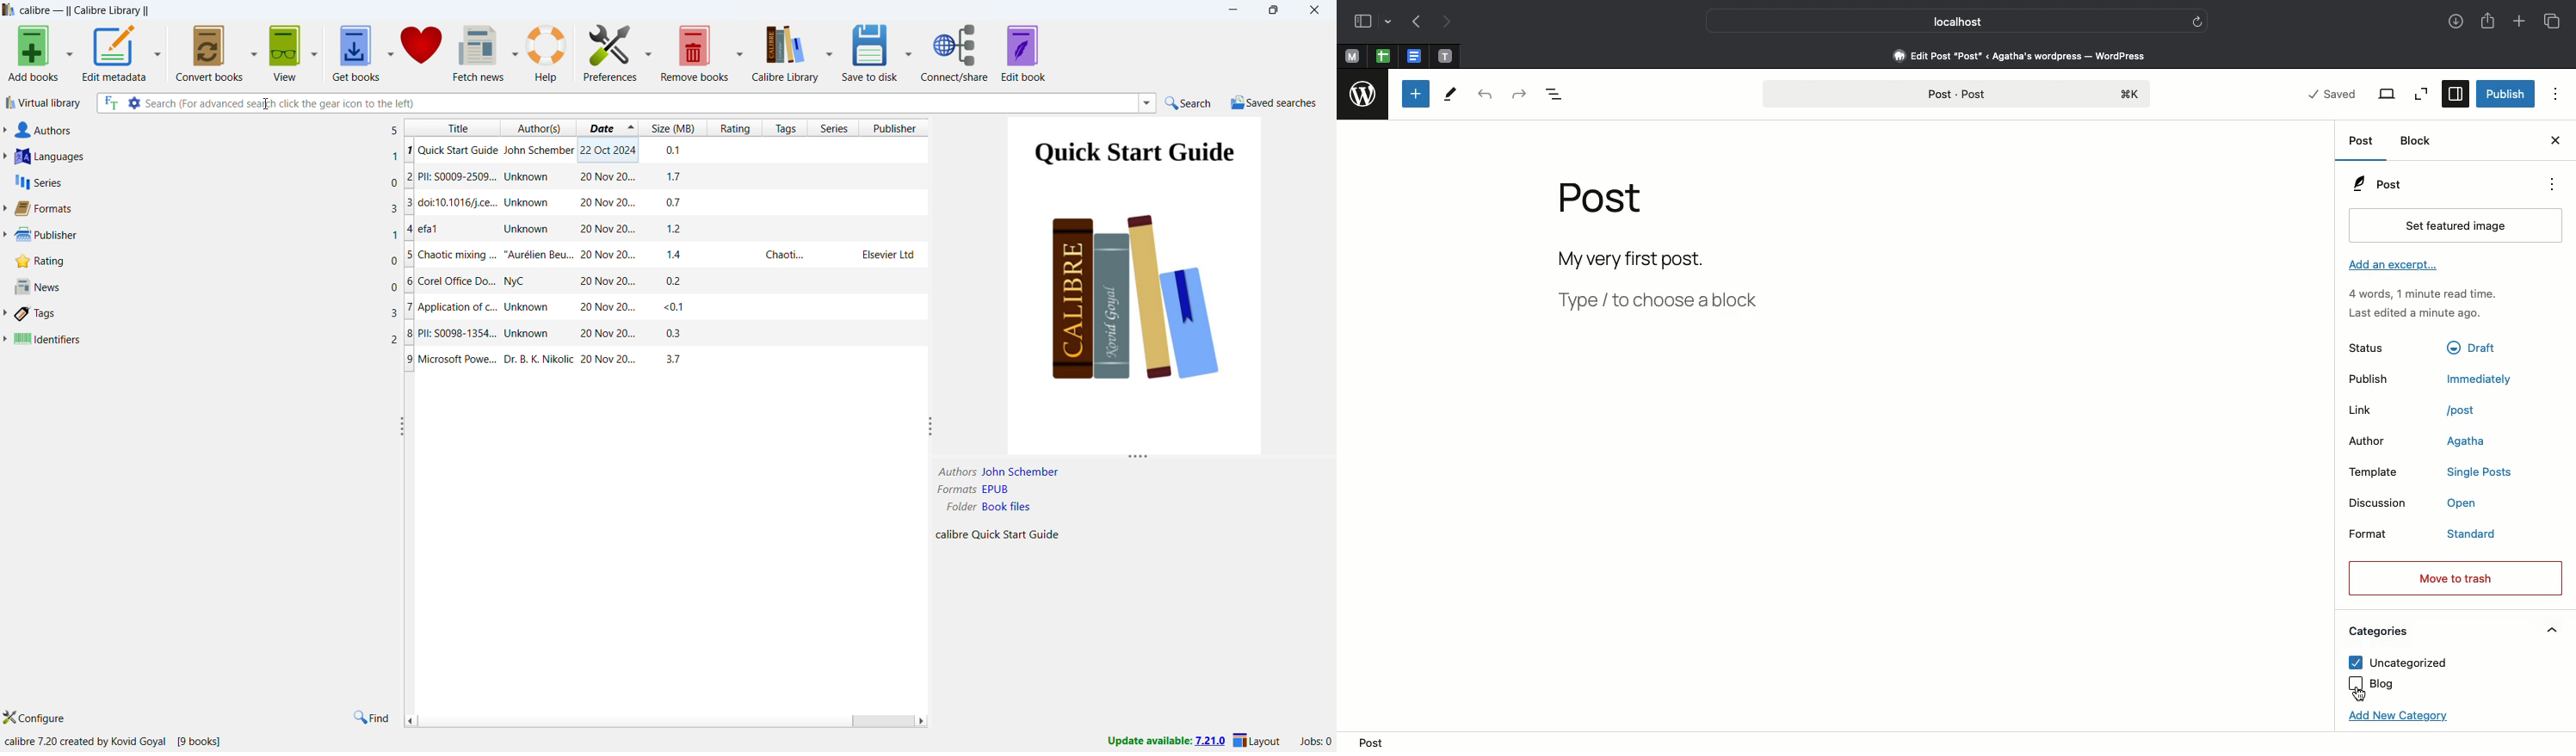 The image size is (2576, 756). Describe the element at coordinates (664, 308) in the screenshot. I see `Application of c...` at that location.